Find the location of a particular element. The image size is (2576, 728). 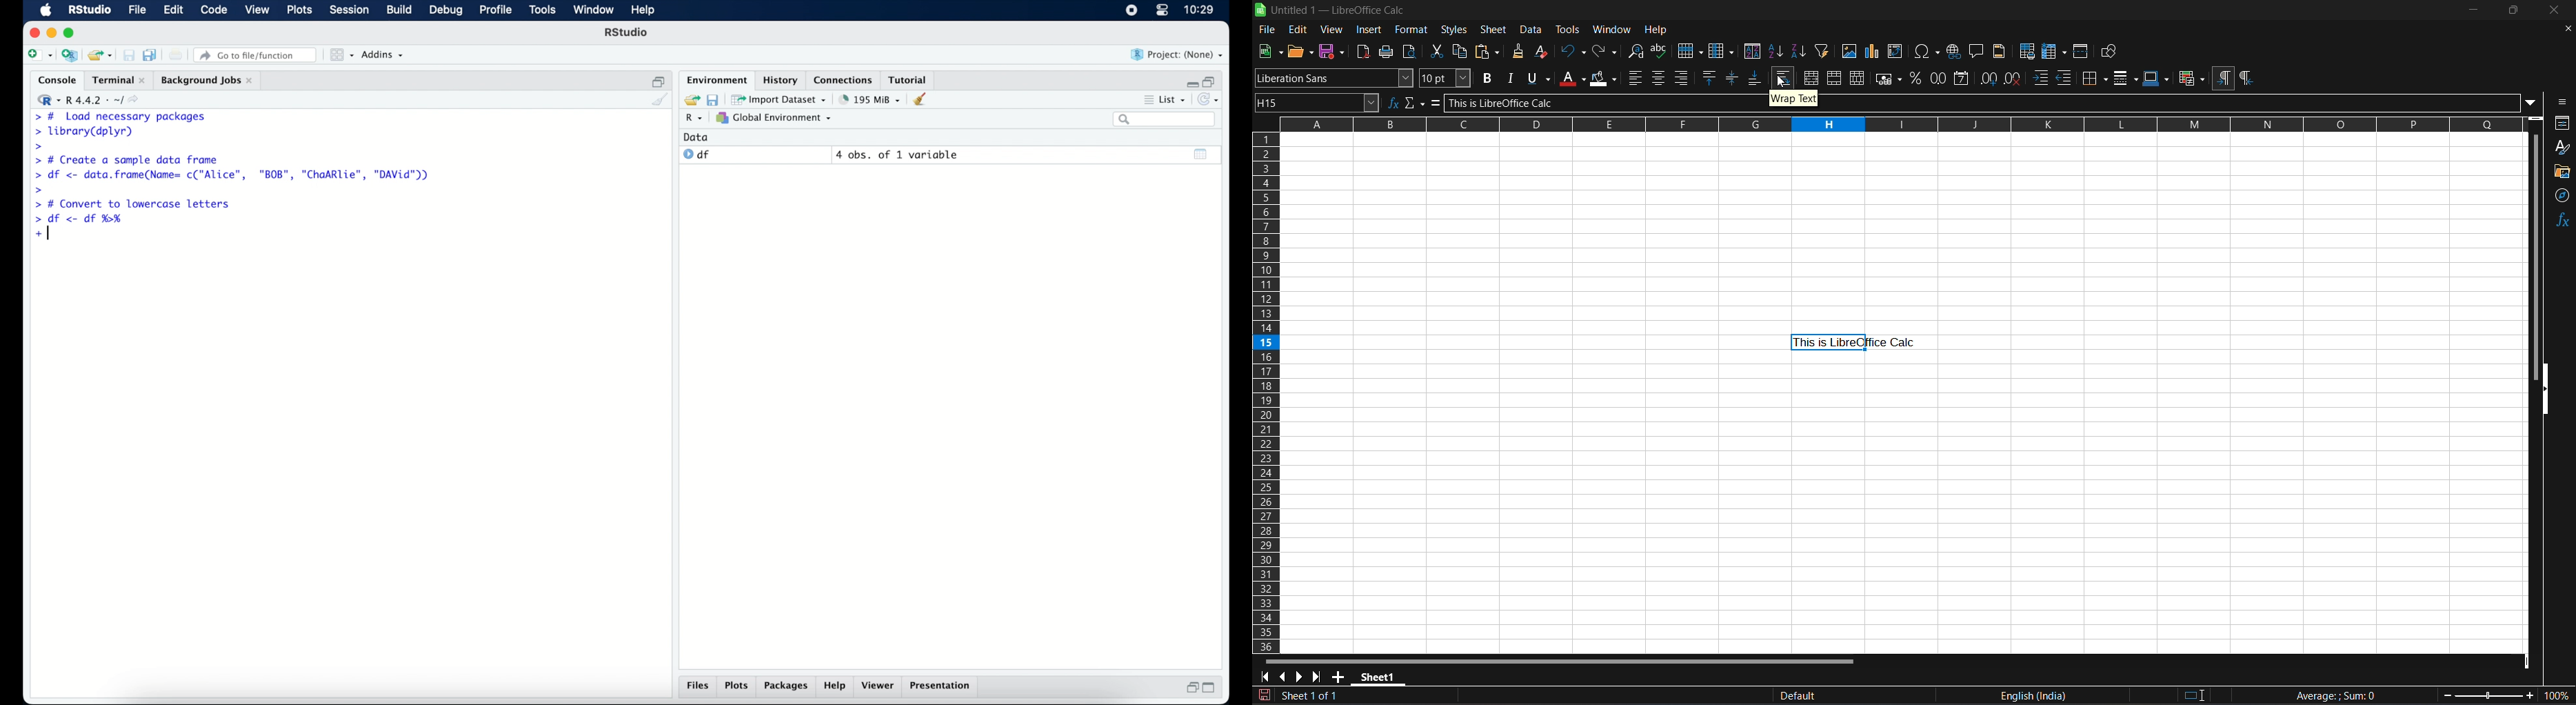

sheet is located at coordinates (1493, 28).